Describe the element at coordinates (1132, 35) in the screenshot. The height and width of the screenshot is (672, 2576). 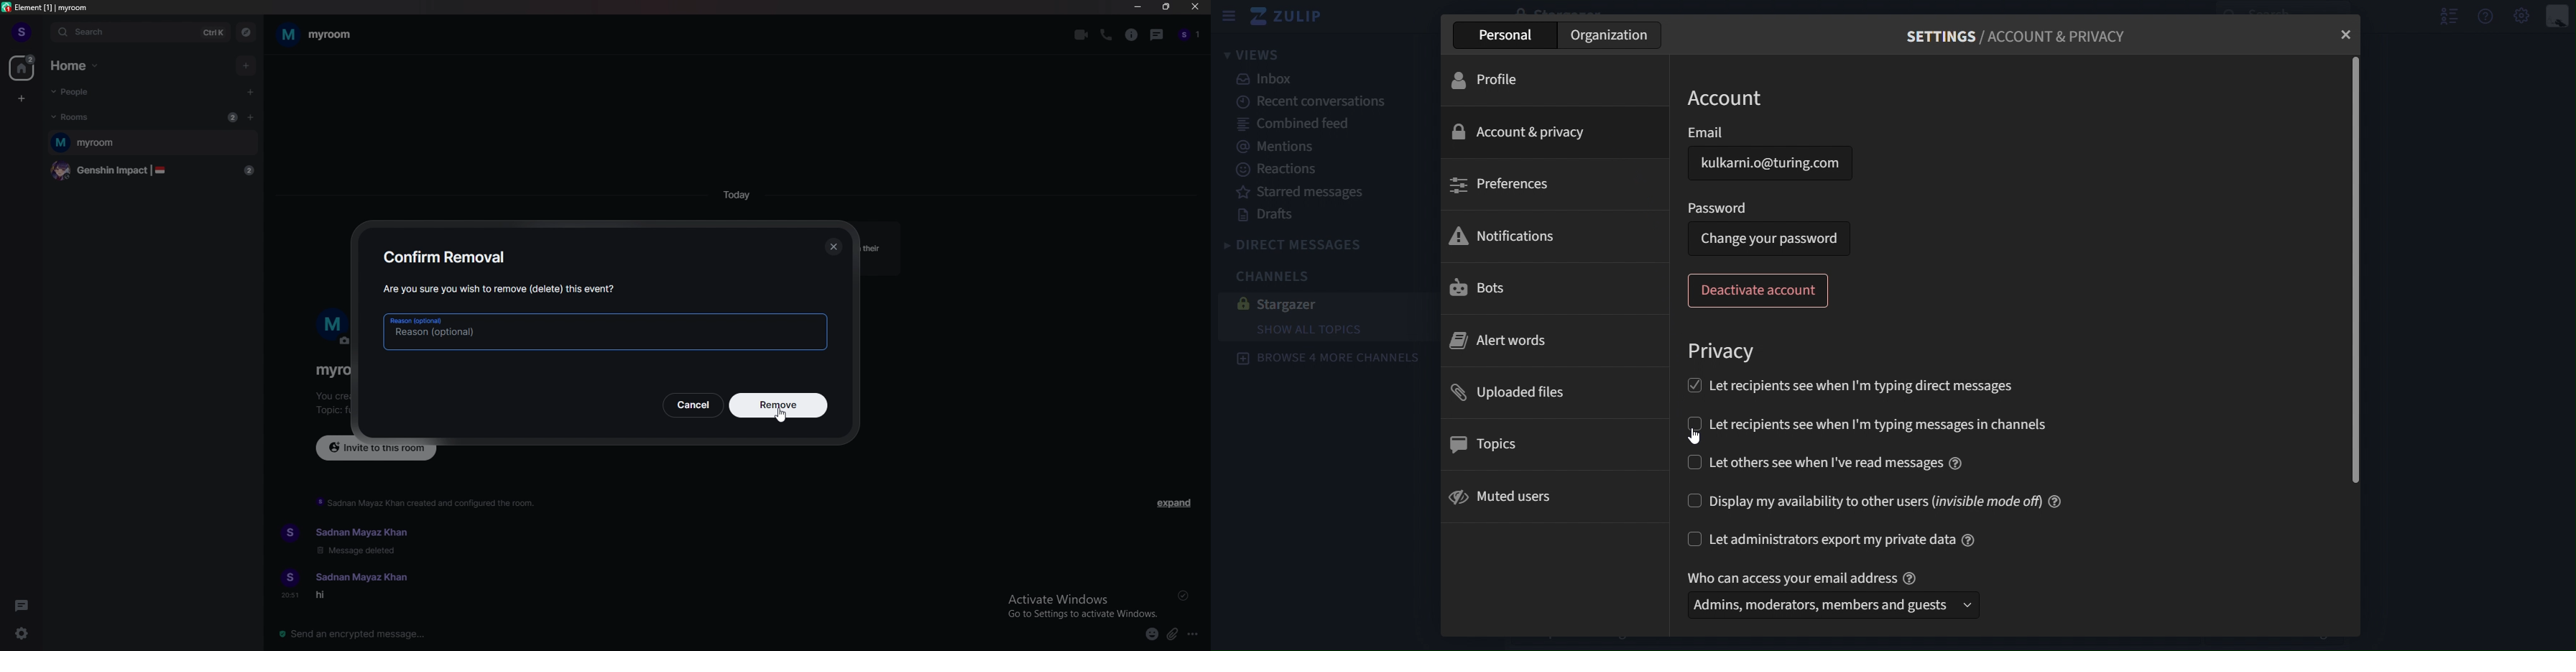
I see `info` at that location.